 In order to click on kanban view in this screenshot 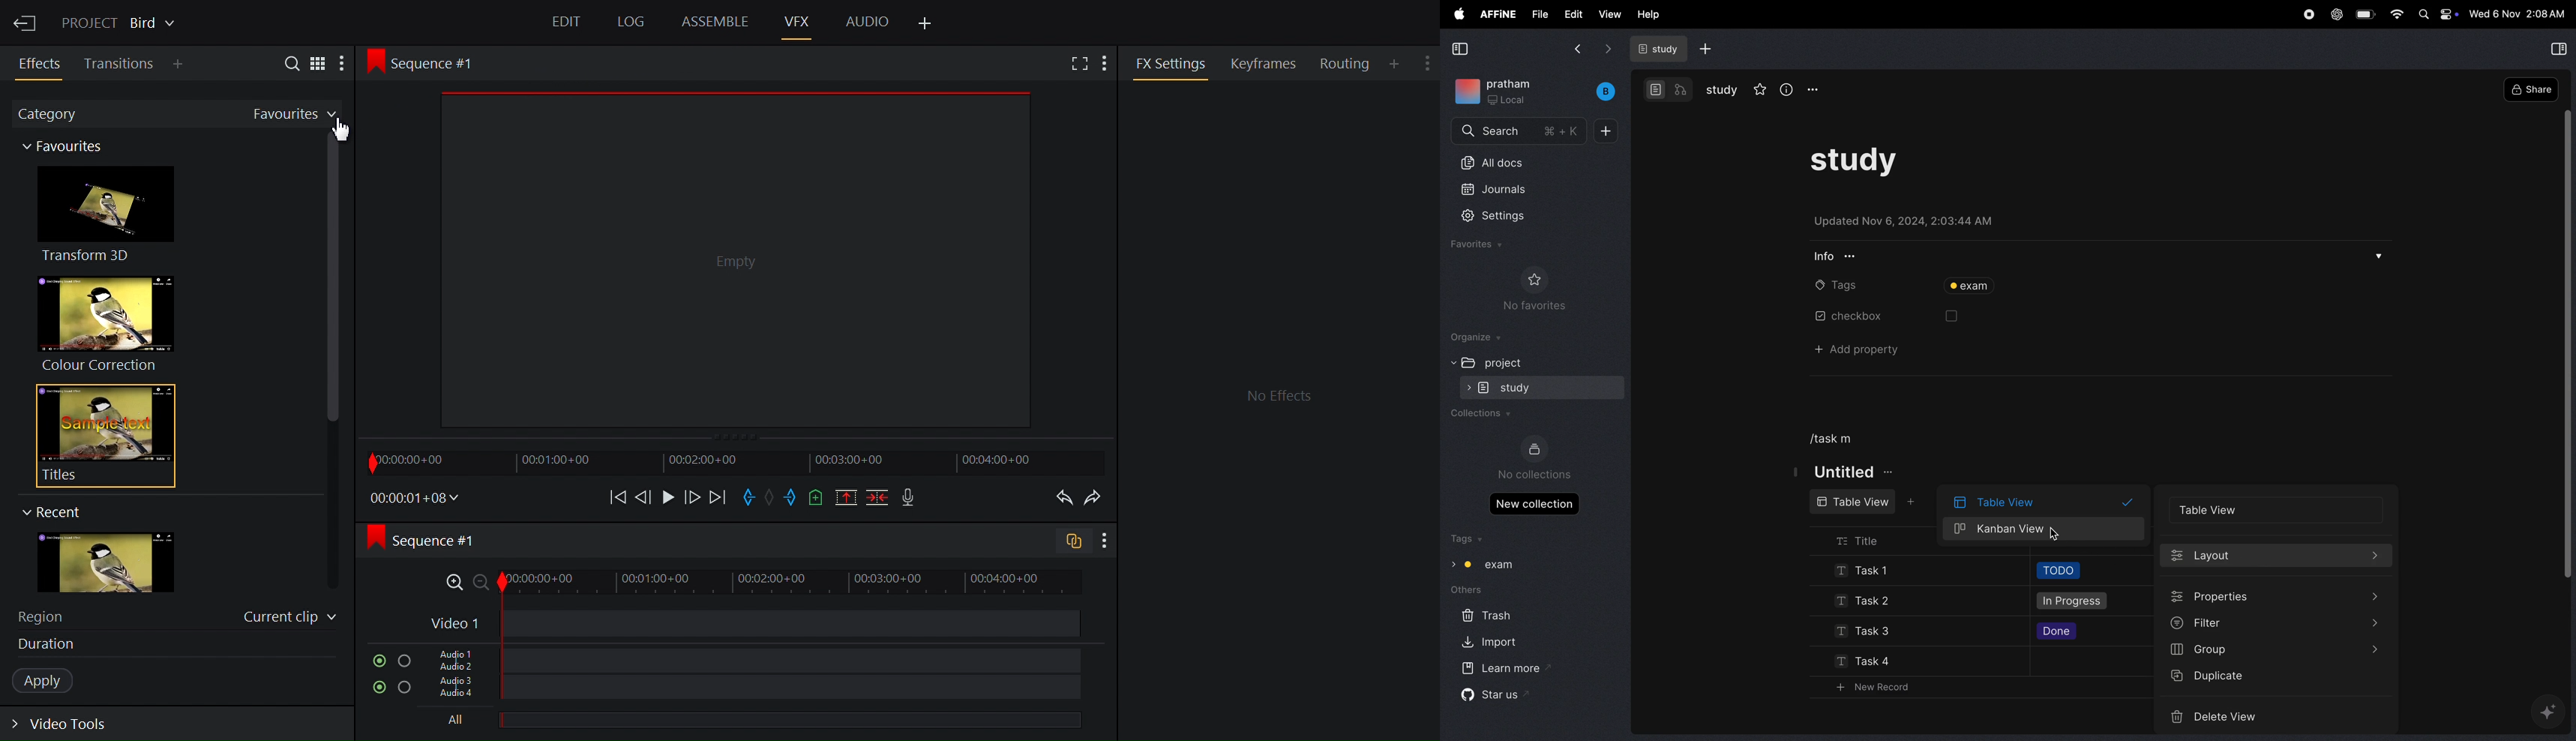, I will do `click(2044, 530)`.